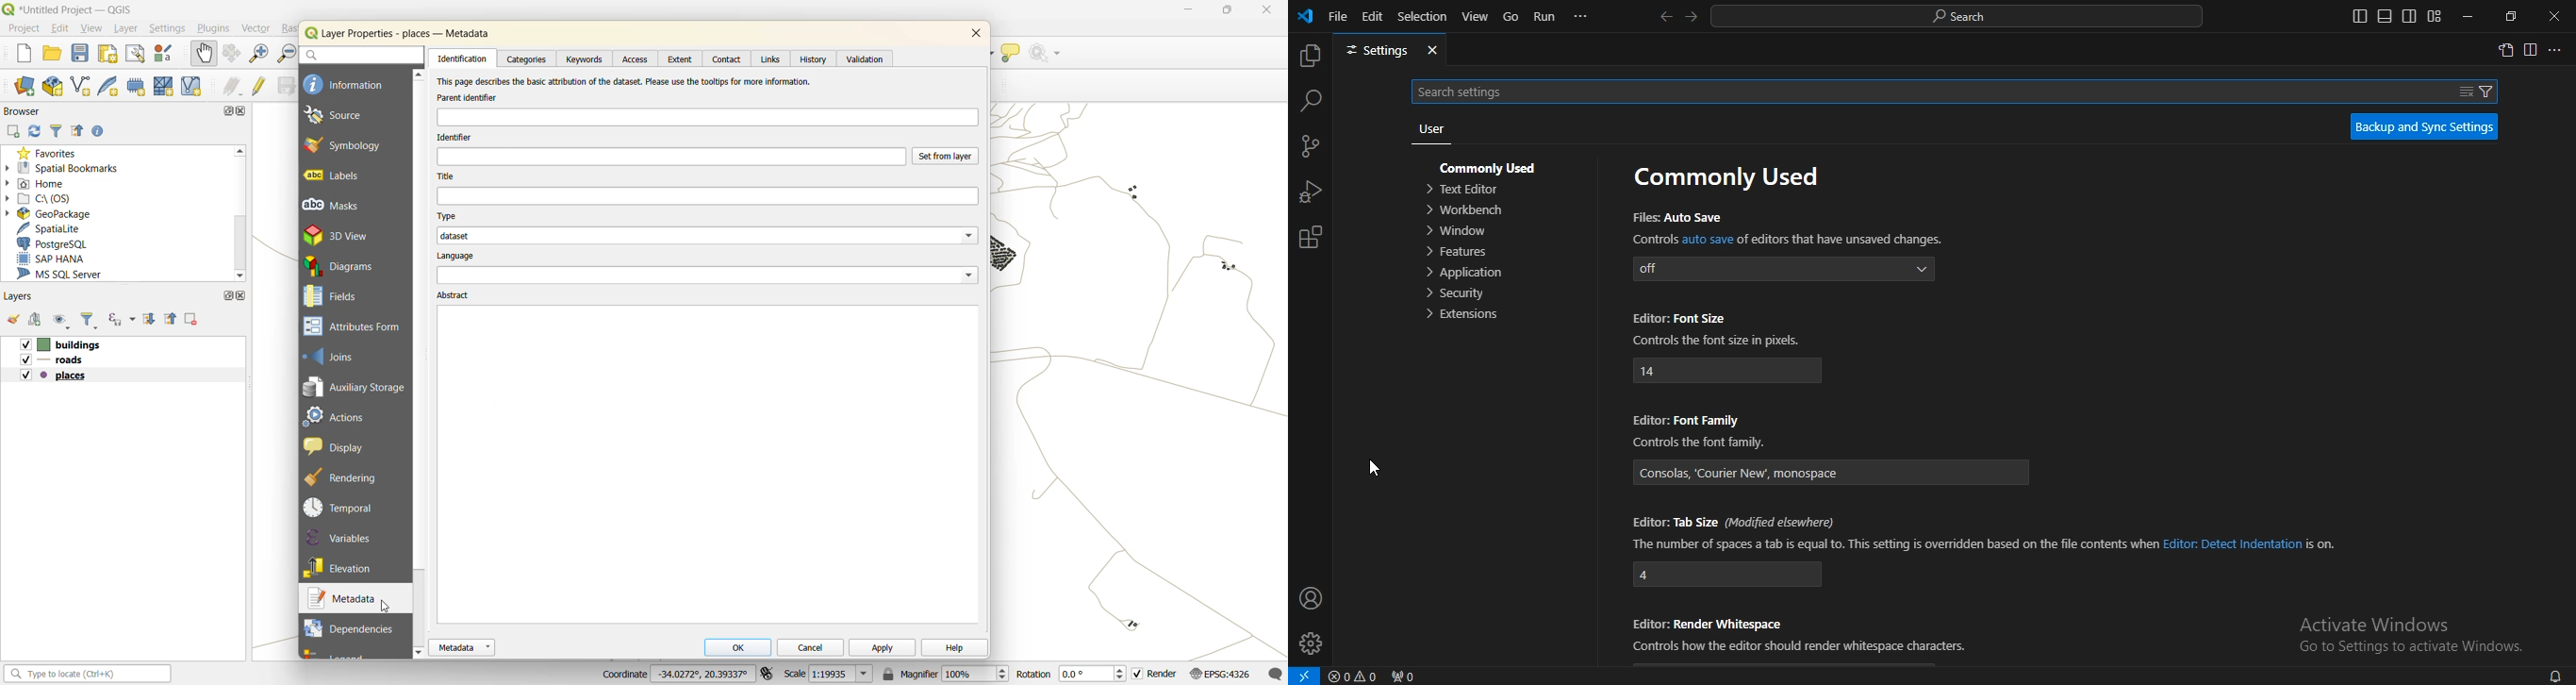 The height and width of the screenshot is (700, 2576). What do you see at coordinates (15, 320) in the screenshot?
I see `open` at bounding box center [15, 320].